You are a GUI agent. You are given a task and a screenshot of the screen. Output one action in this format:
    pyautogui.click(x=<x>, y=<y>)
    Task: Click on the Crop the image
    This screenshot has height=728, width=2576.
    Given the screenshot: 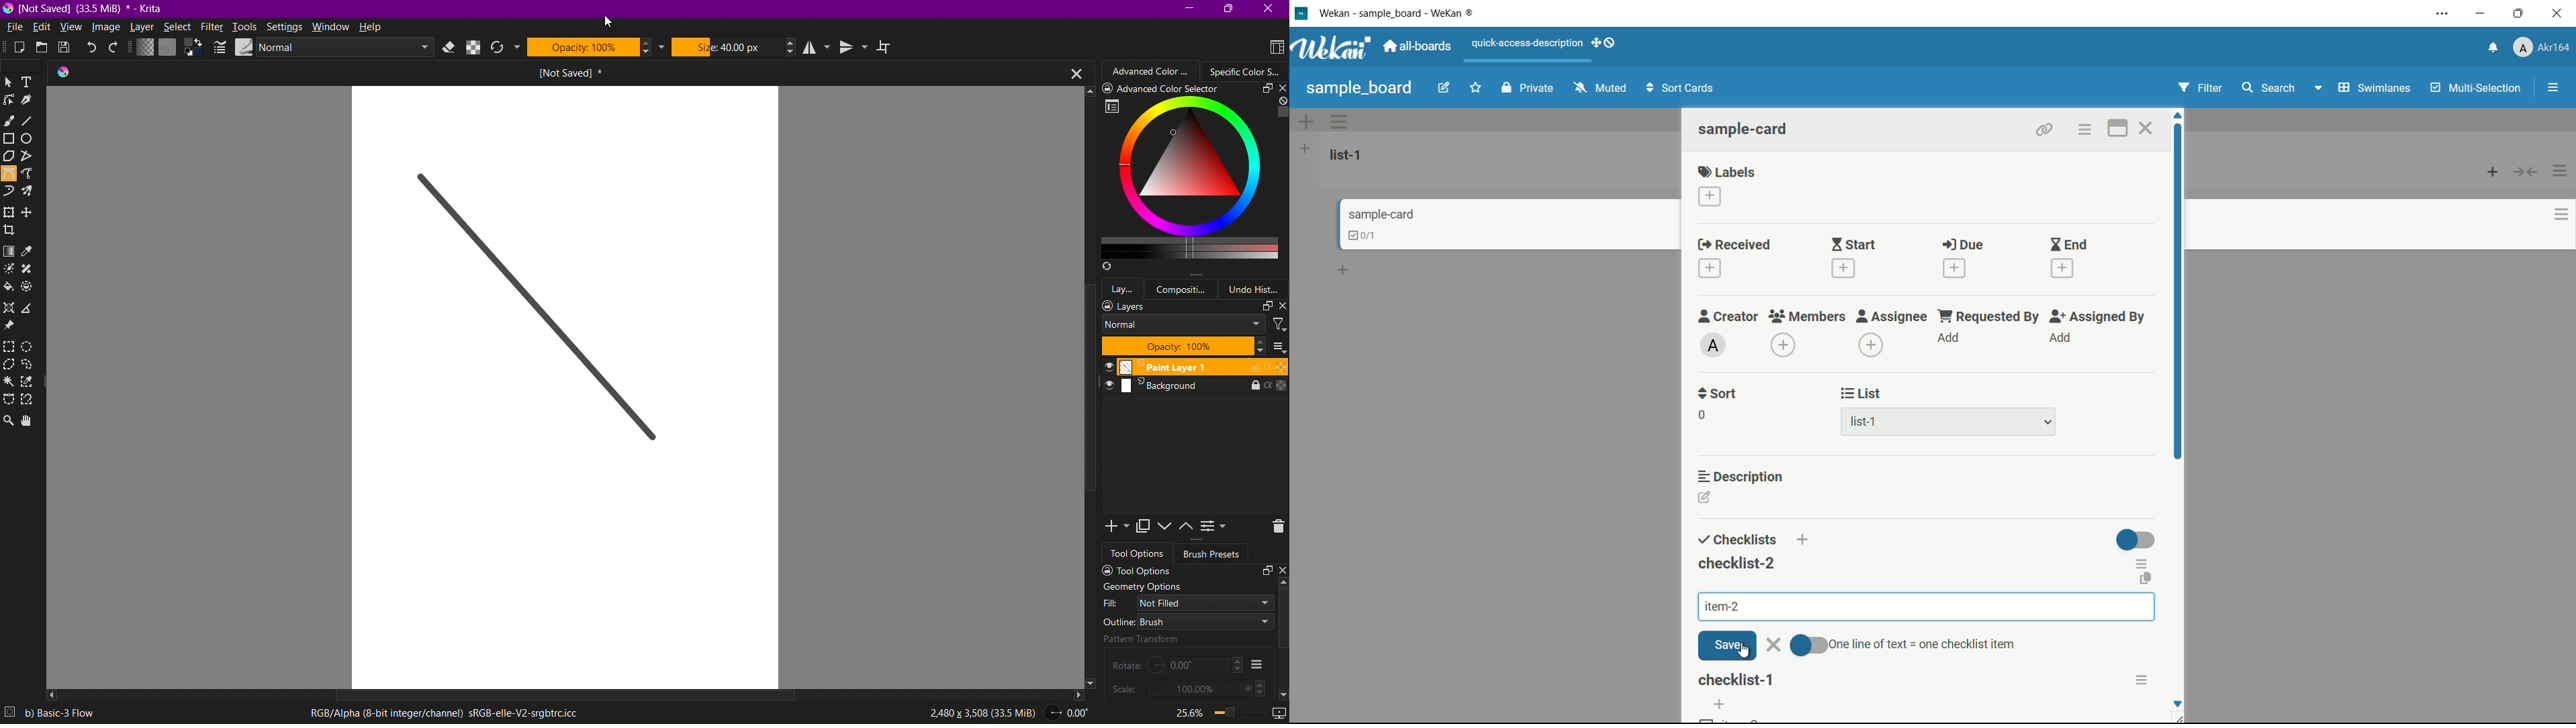 What is the action you would take?
    pyautogui.click(x=11, y=230)
    